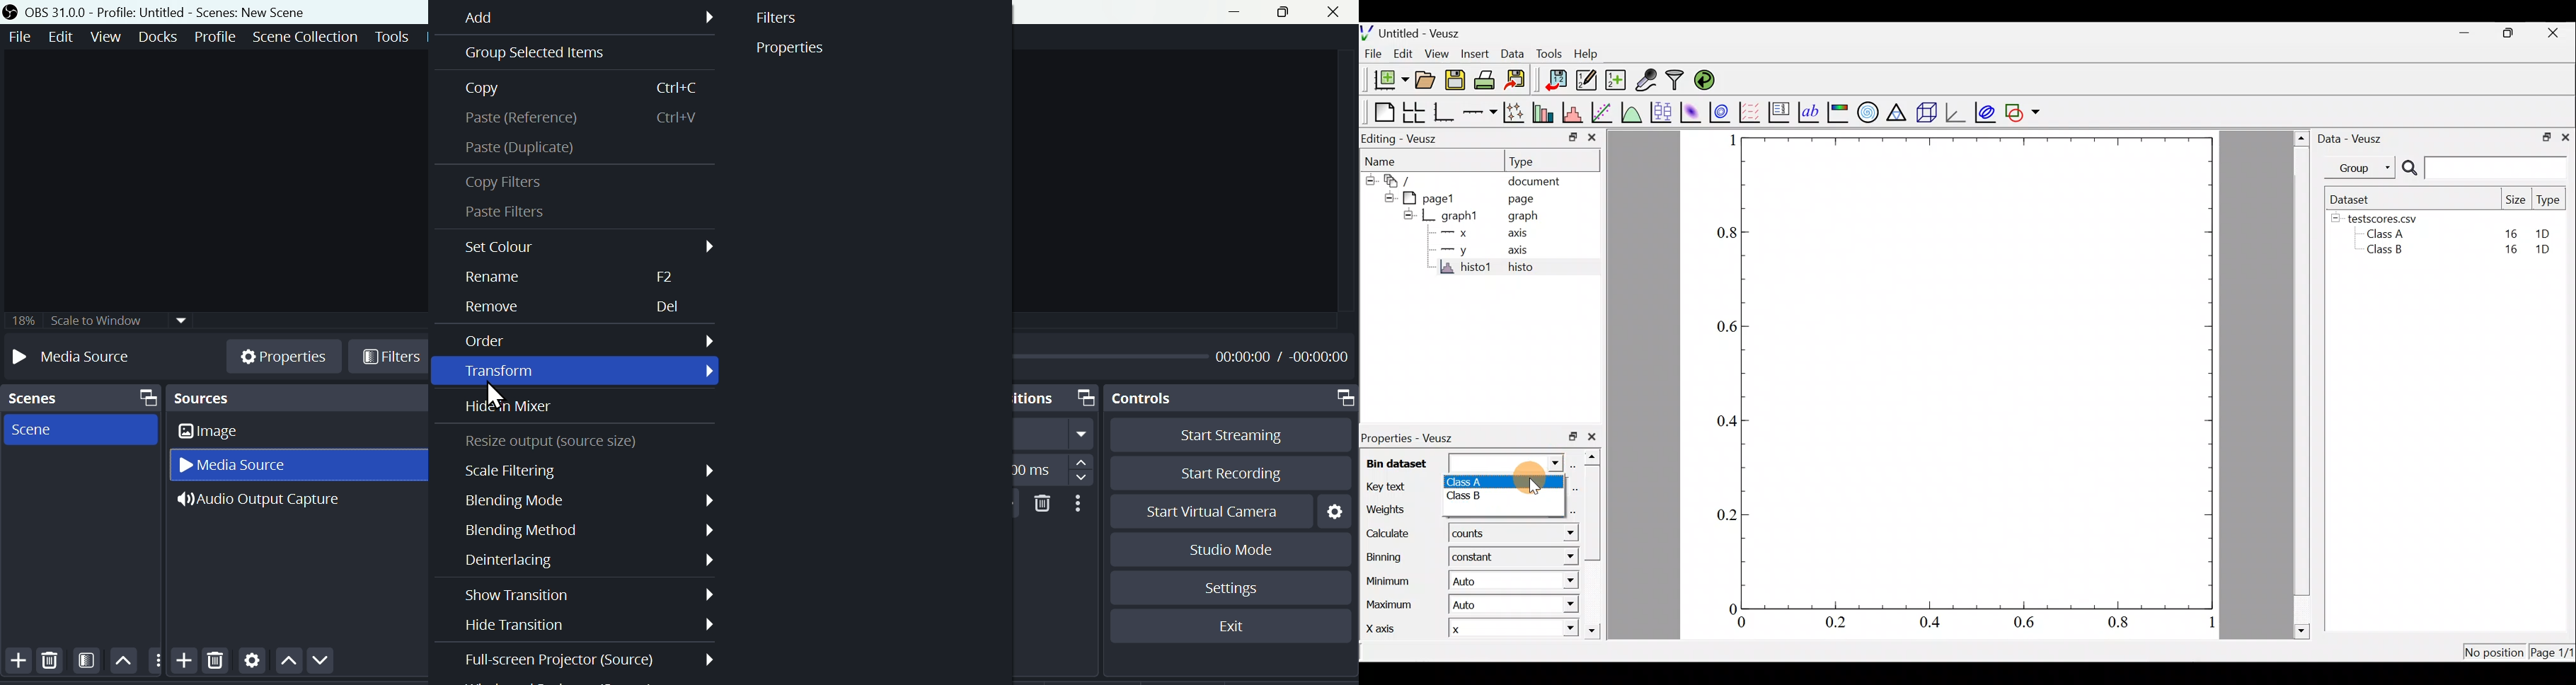  Describe the element at coordinates (1868, 113) in the screenshot. I see `Polar graph` at that location.